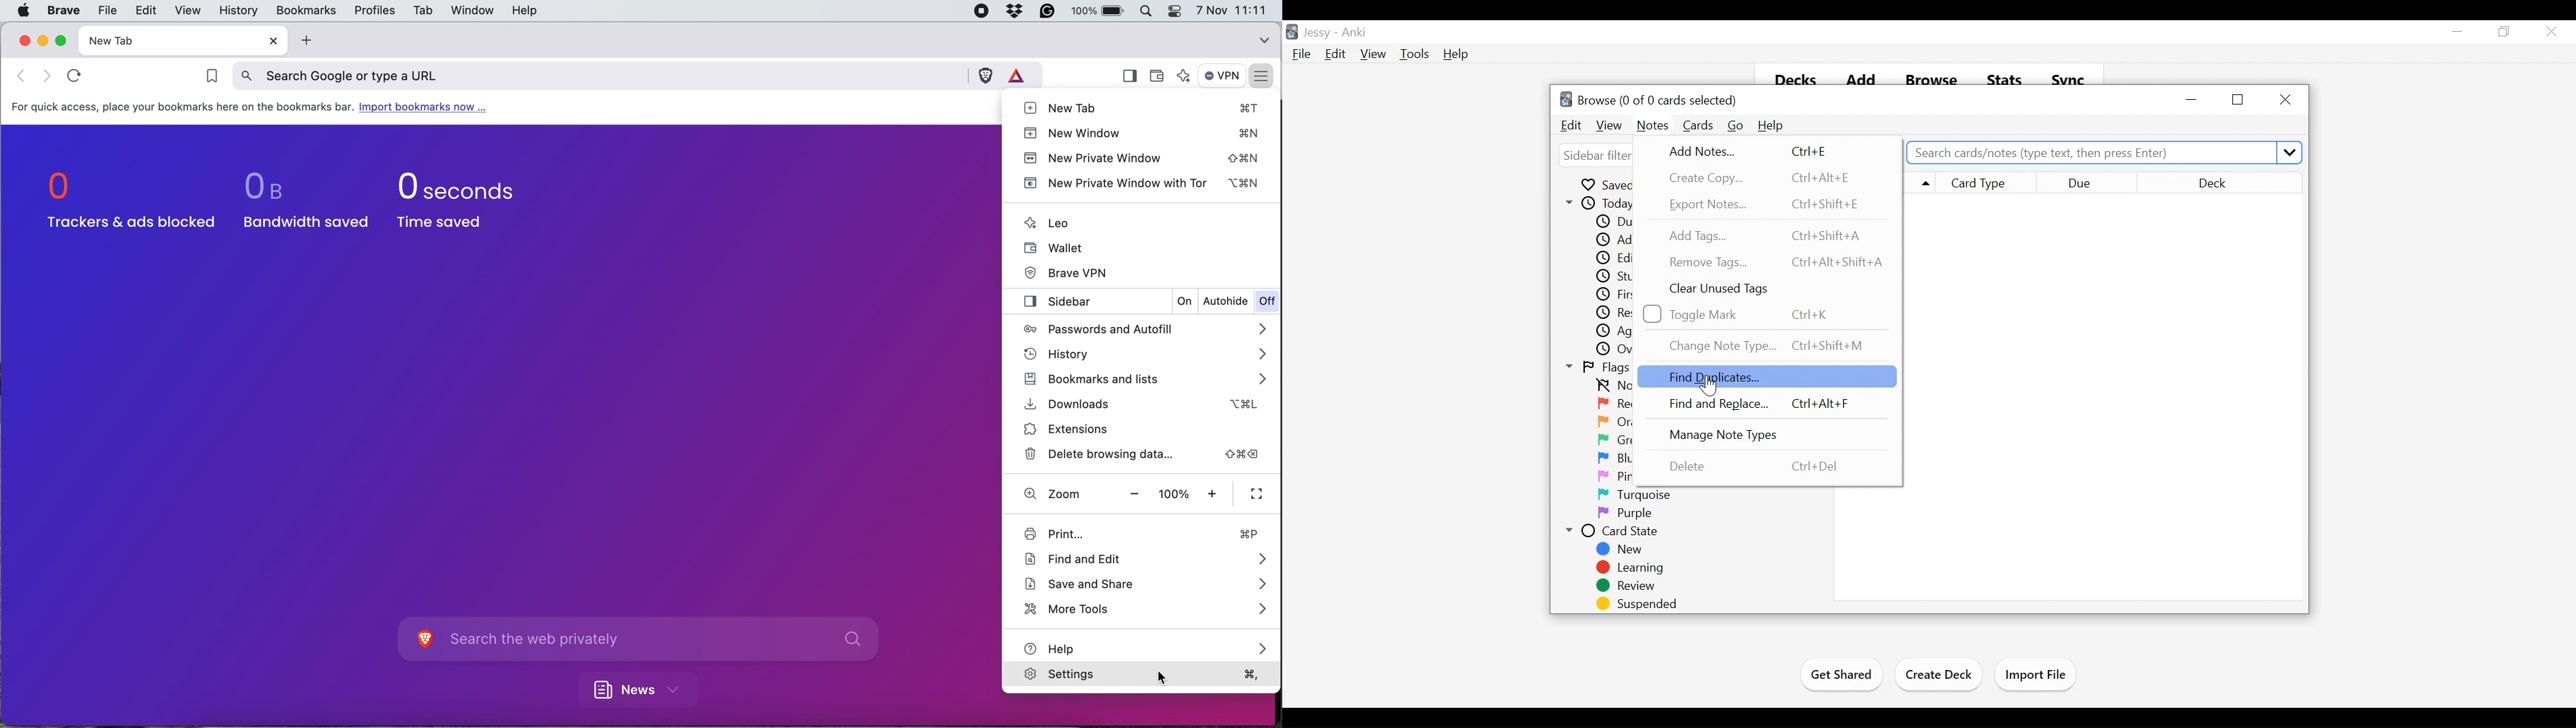 The height and width of the screenshot is (728, 2576). What do you see at coordinates (1317, 33) in the screenshot?
I see `User Profile` at bounding box center [1317, 33].